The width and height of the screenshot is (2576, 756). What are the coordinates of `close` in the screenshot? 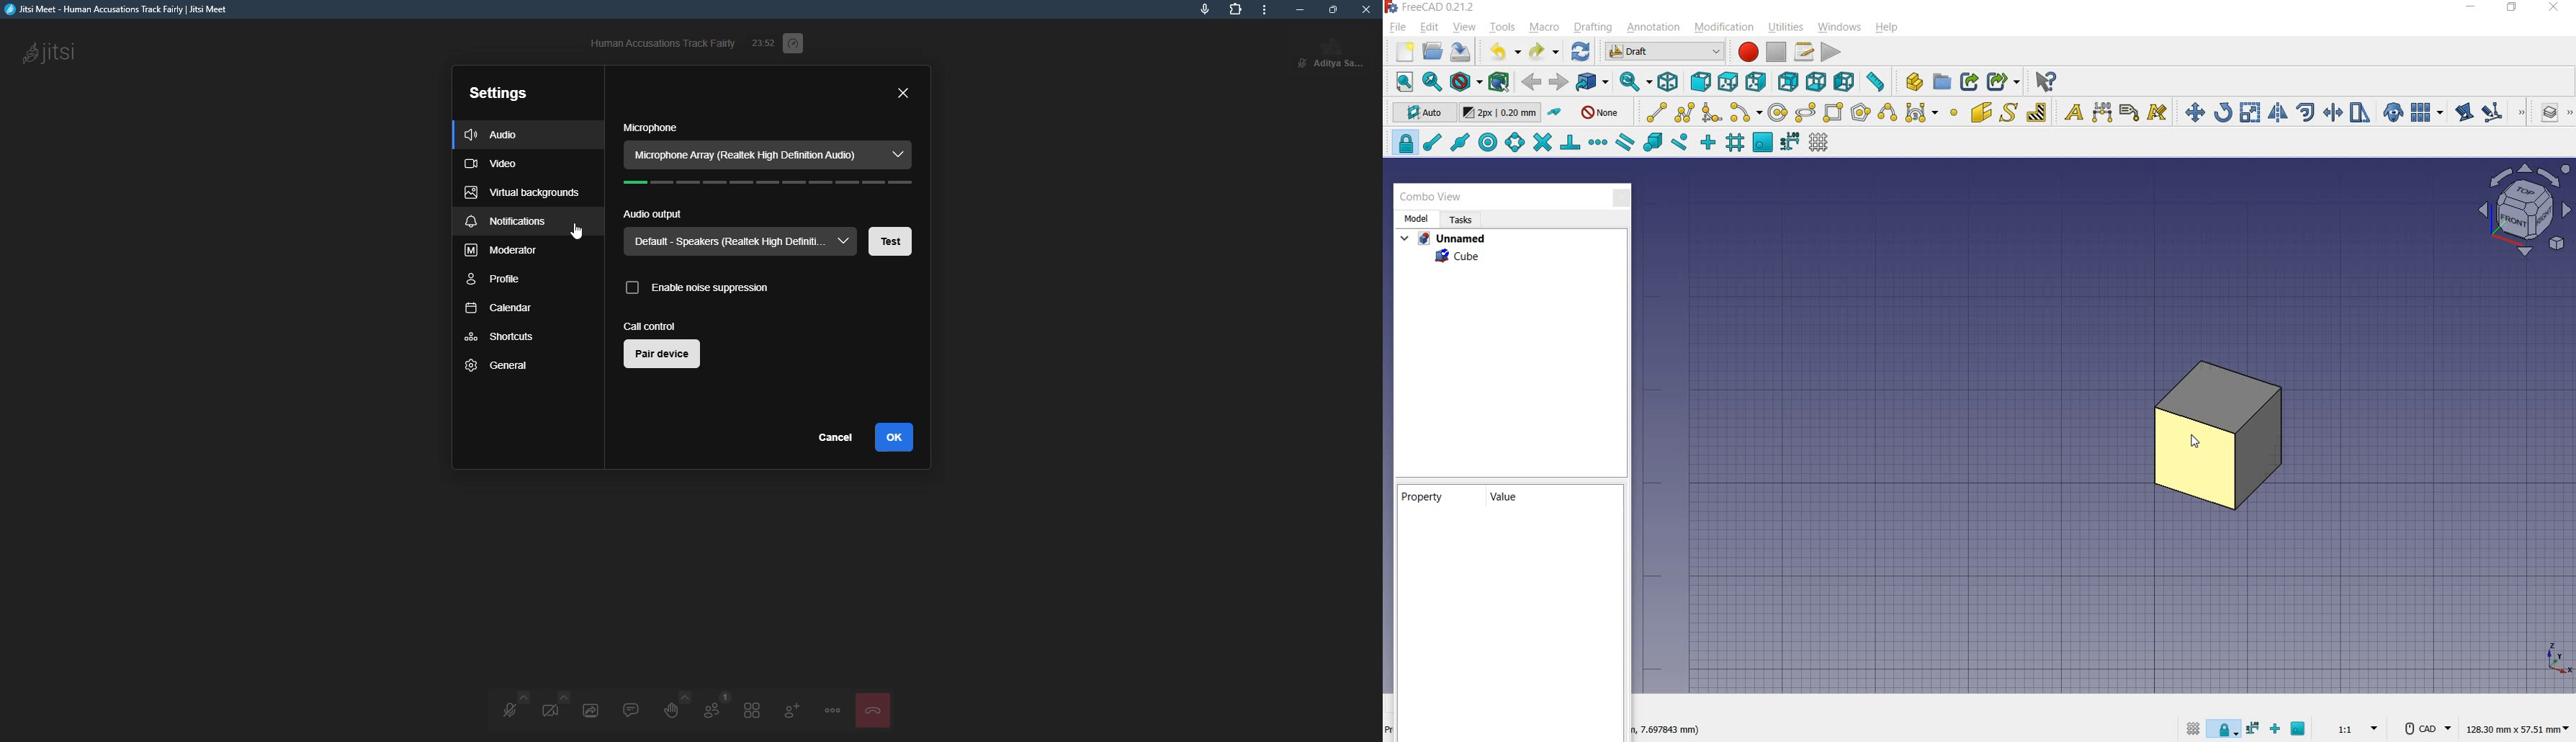 It's located at (1368, 11).